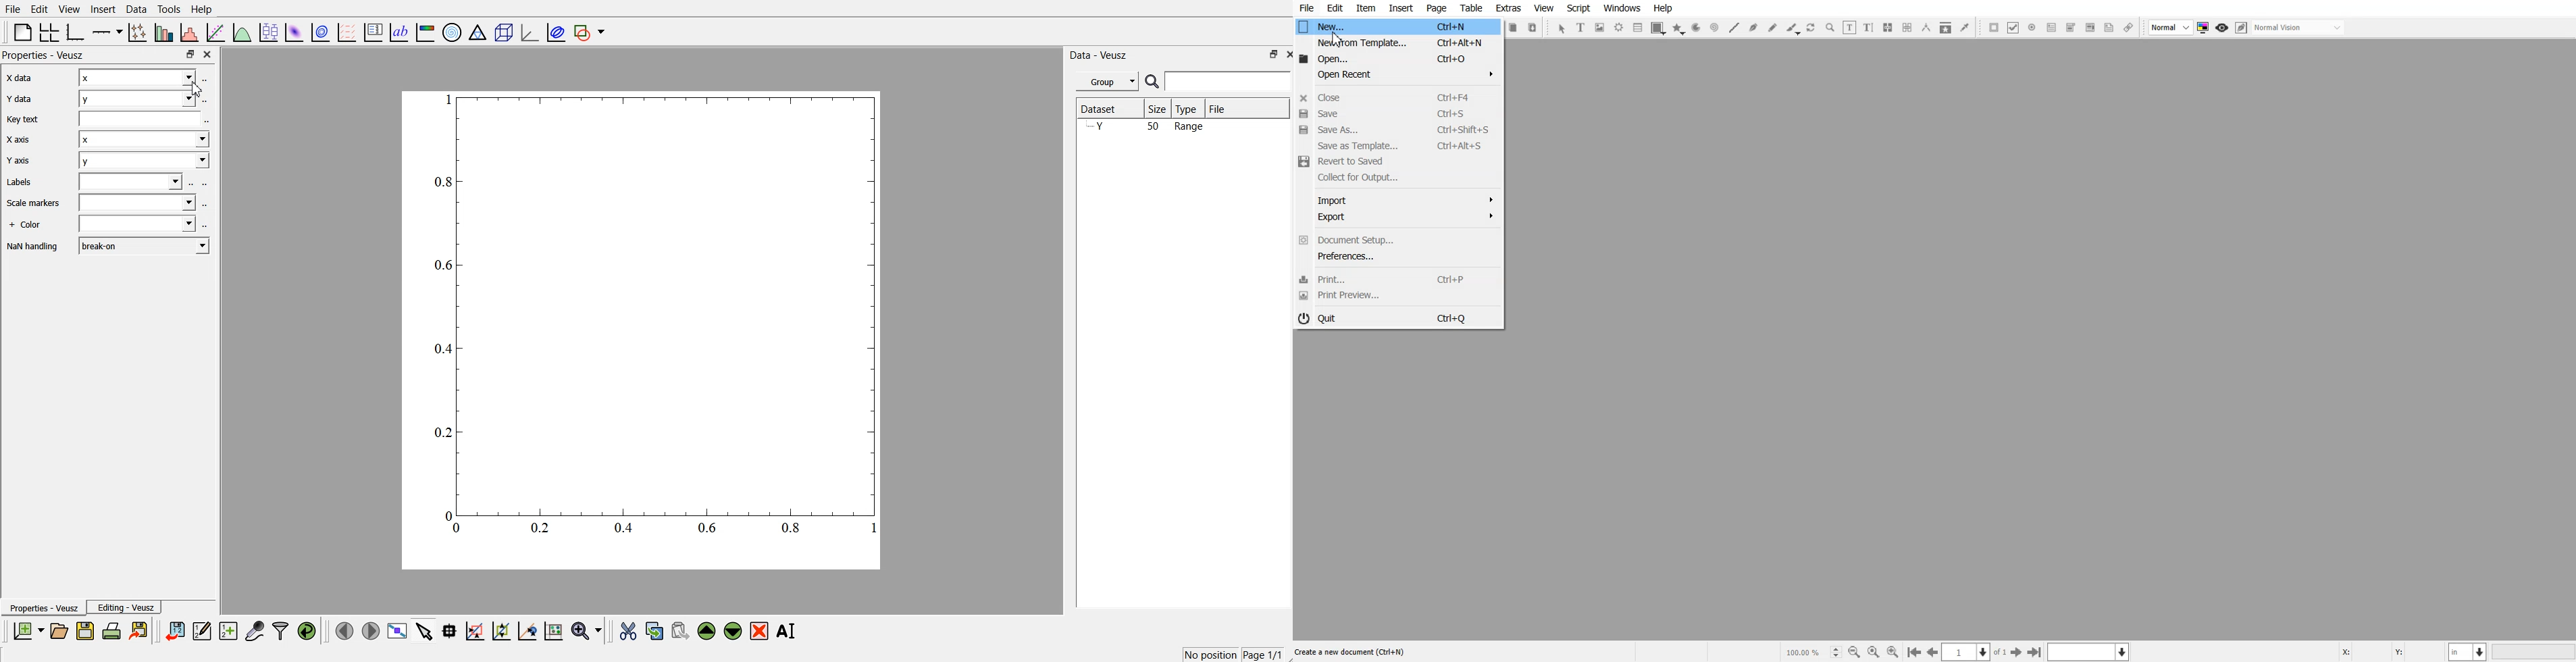  Describe the element at coordinates (1397, 96) in the screenshot. I see `Close` at that location.